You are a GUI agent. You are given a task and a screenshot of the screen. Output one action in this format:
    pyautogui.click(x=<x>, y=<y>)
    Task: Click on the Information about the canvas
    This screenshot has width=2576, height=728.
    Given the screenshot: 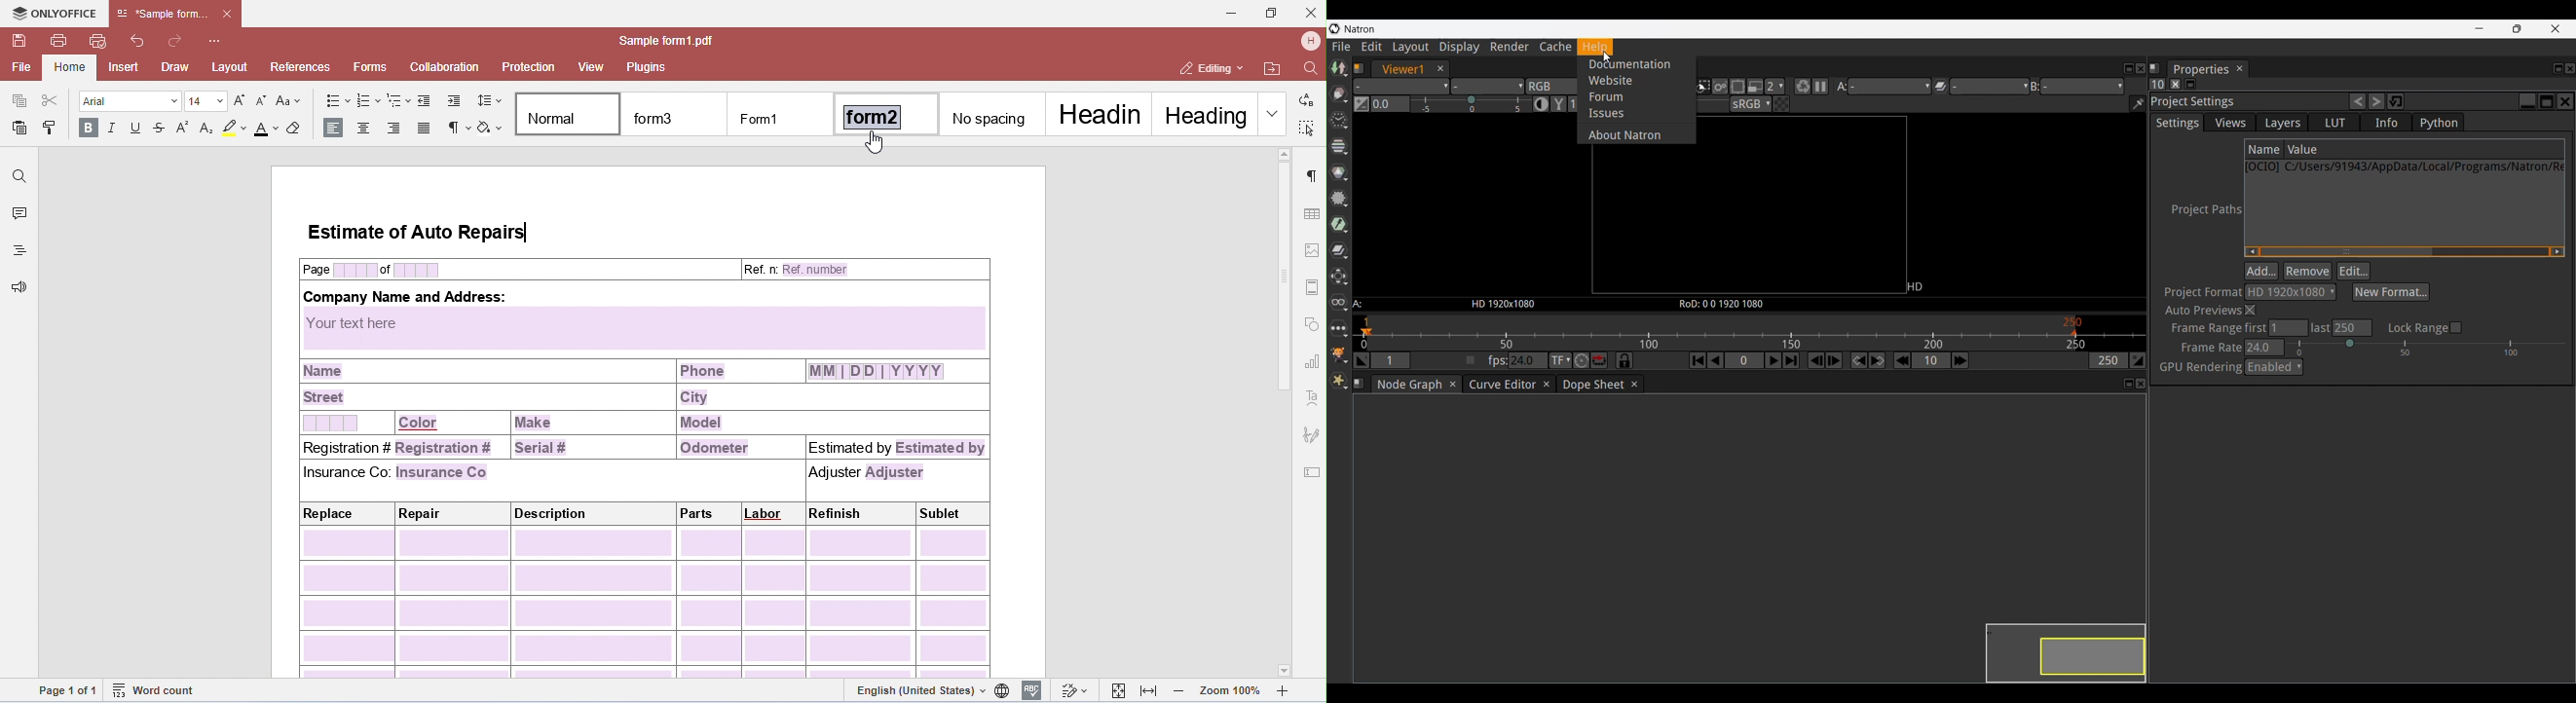 What is the action you would take?
    pyautogui.click(x=1750, y=304)
    